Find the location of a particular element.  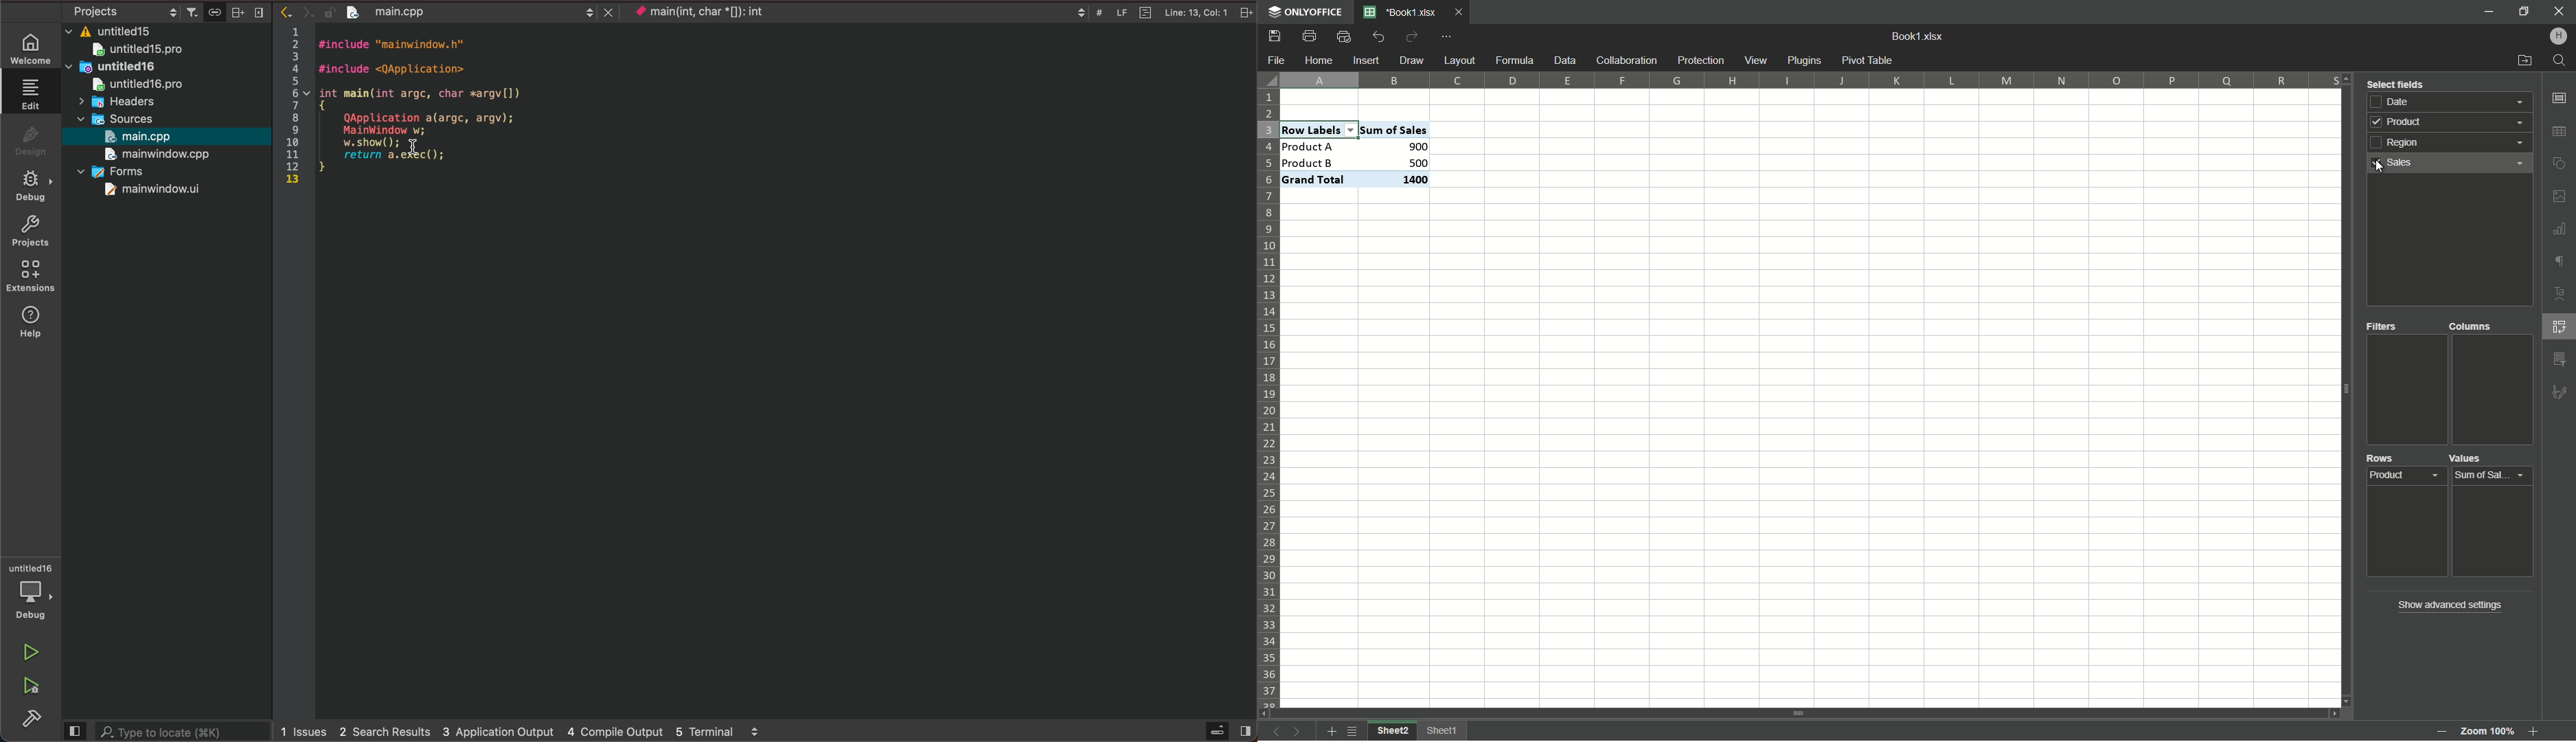

filters is located at coordinates (2384, 328).